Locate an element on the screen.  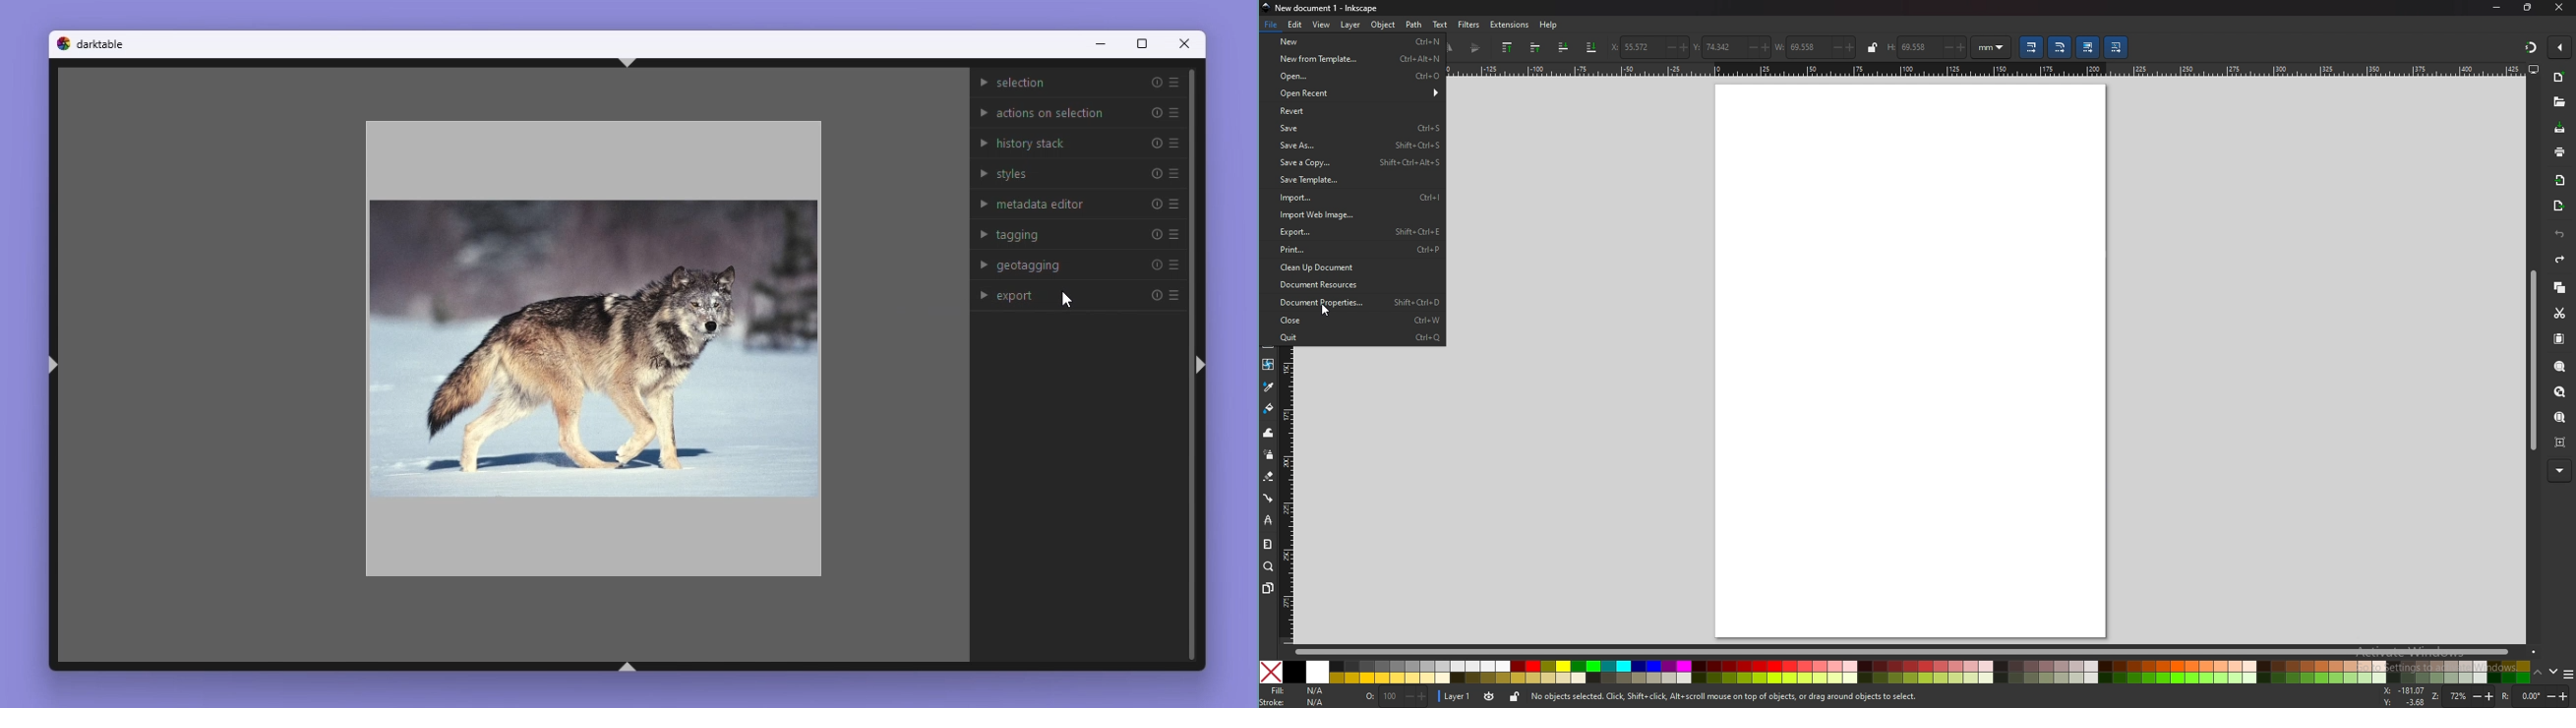
ctrl+shift+b is located at coordinates (625, 667).